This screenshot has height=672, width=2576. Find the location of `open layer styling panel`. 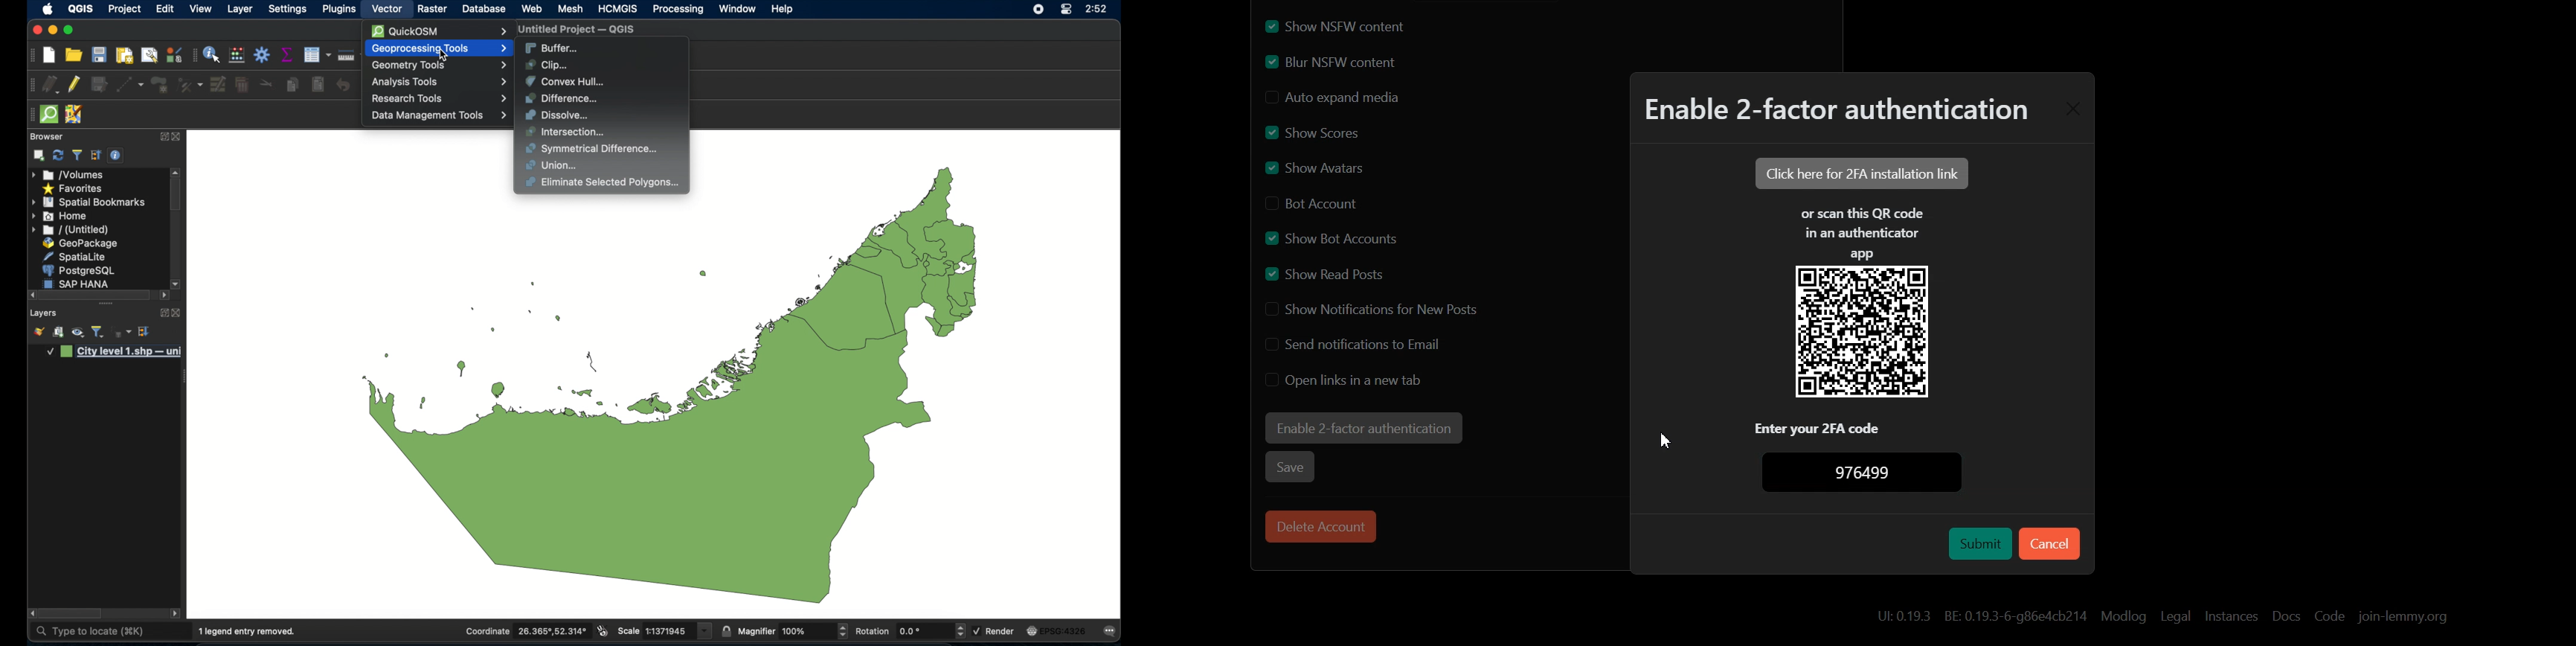

open layer styling panel is located at coordinates (39, 333).